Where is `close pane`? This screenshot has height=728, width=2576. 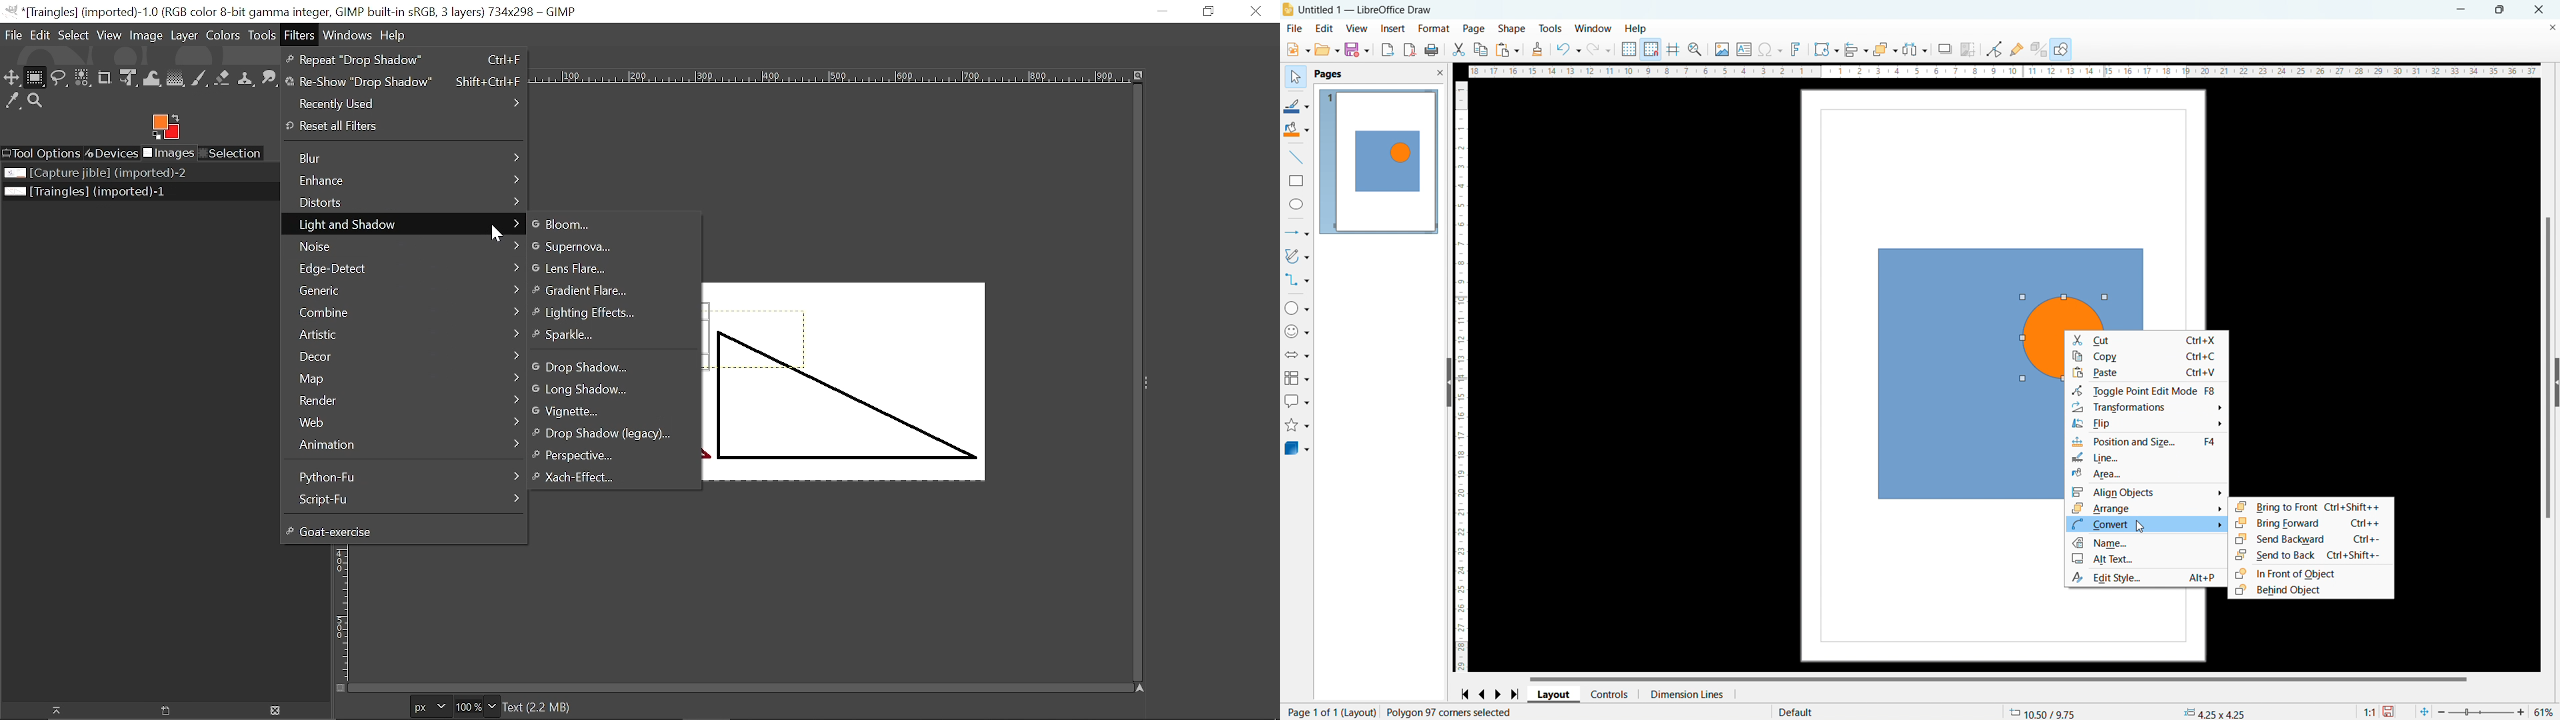
close pane is located at coordinates (1440, 72).